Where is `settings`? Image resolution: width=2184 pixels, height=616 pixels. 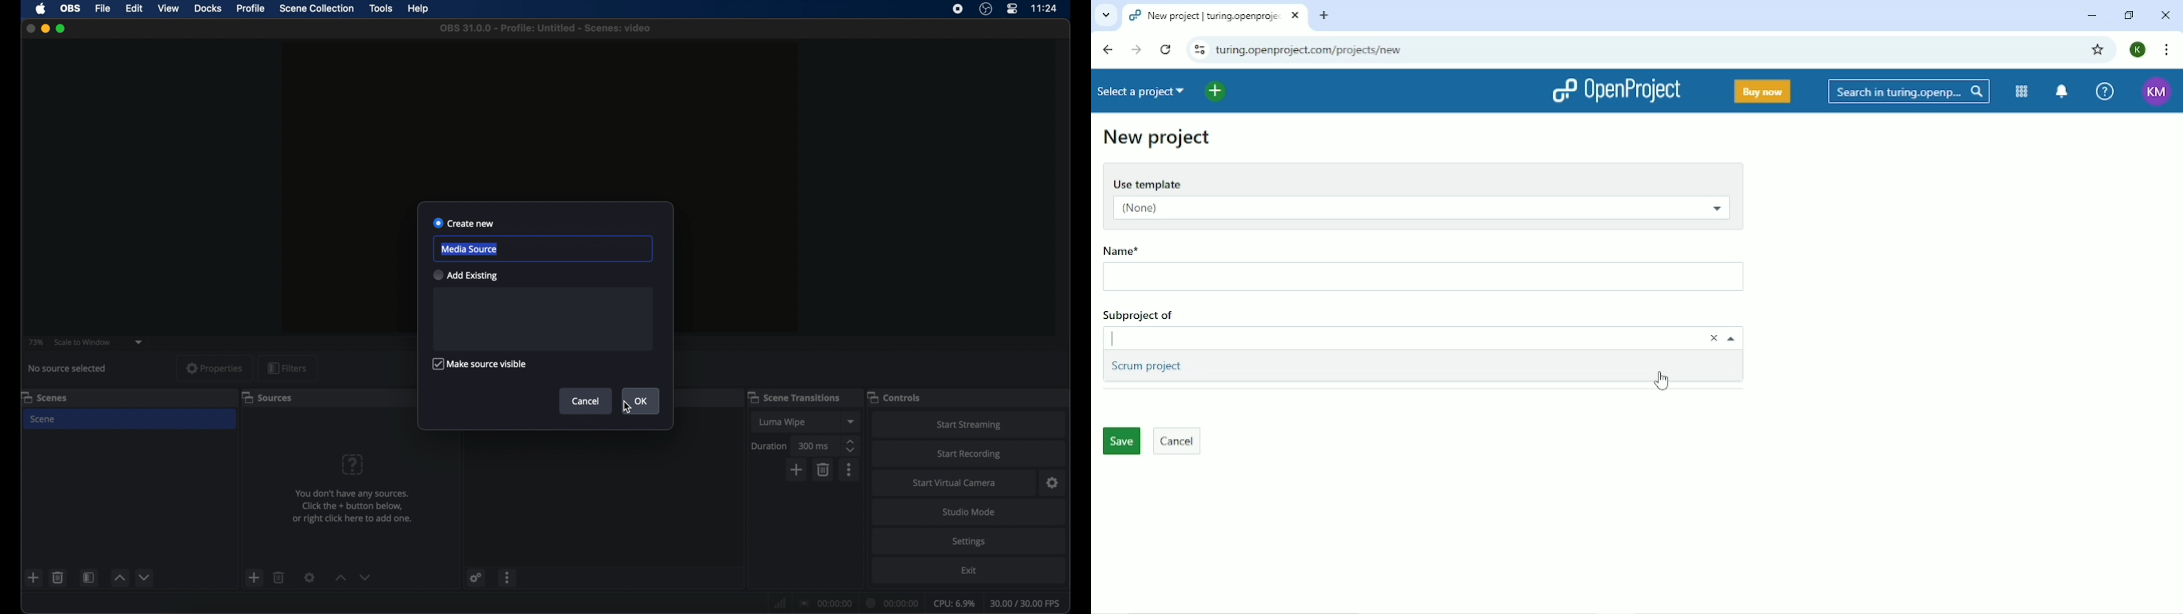
settings is located at coordinates (970, 542).